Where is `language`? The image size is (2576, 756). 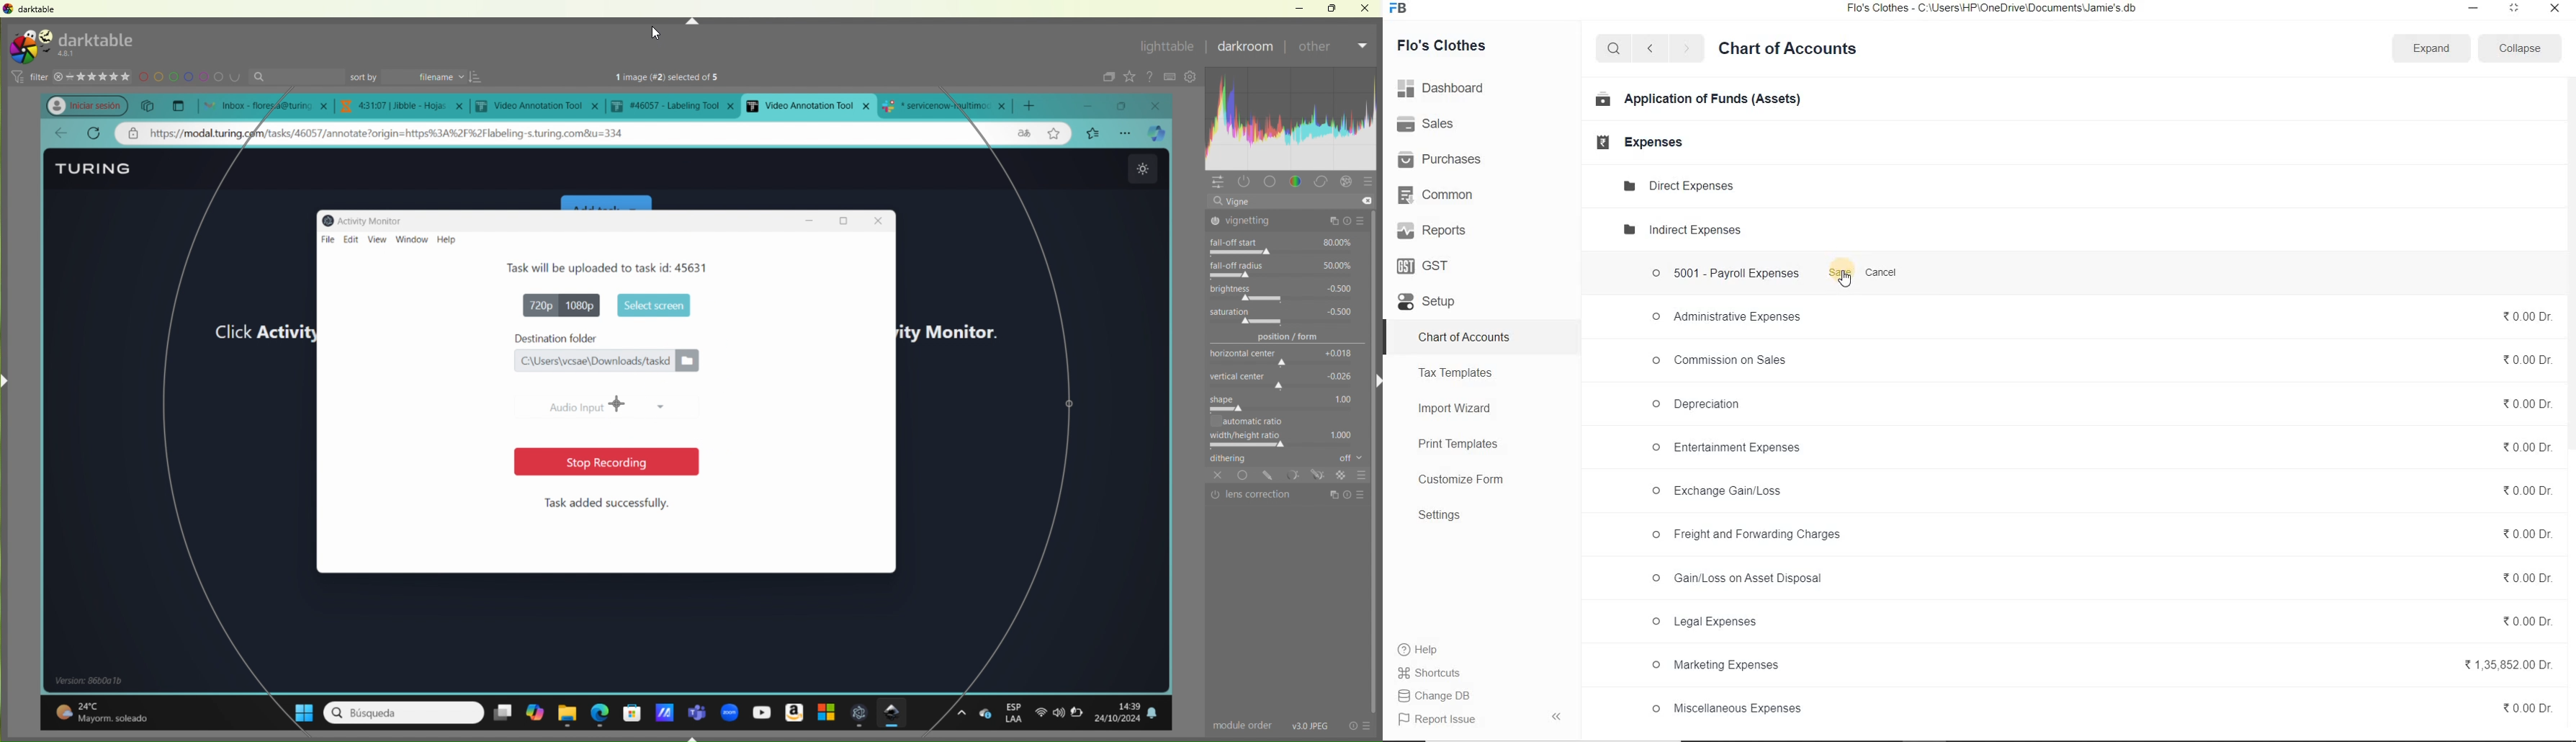
language is located at coordinates (1021, 133).